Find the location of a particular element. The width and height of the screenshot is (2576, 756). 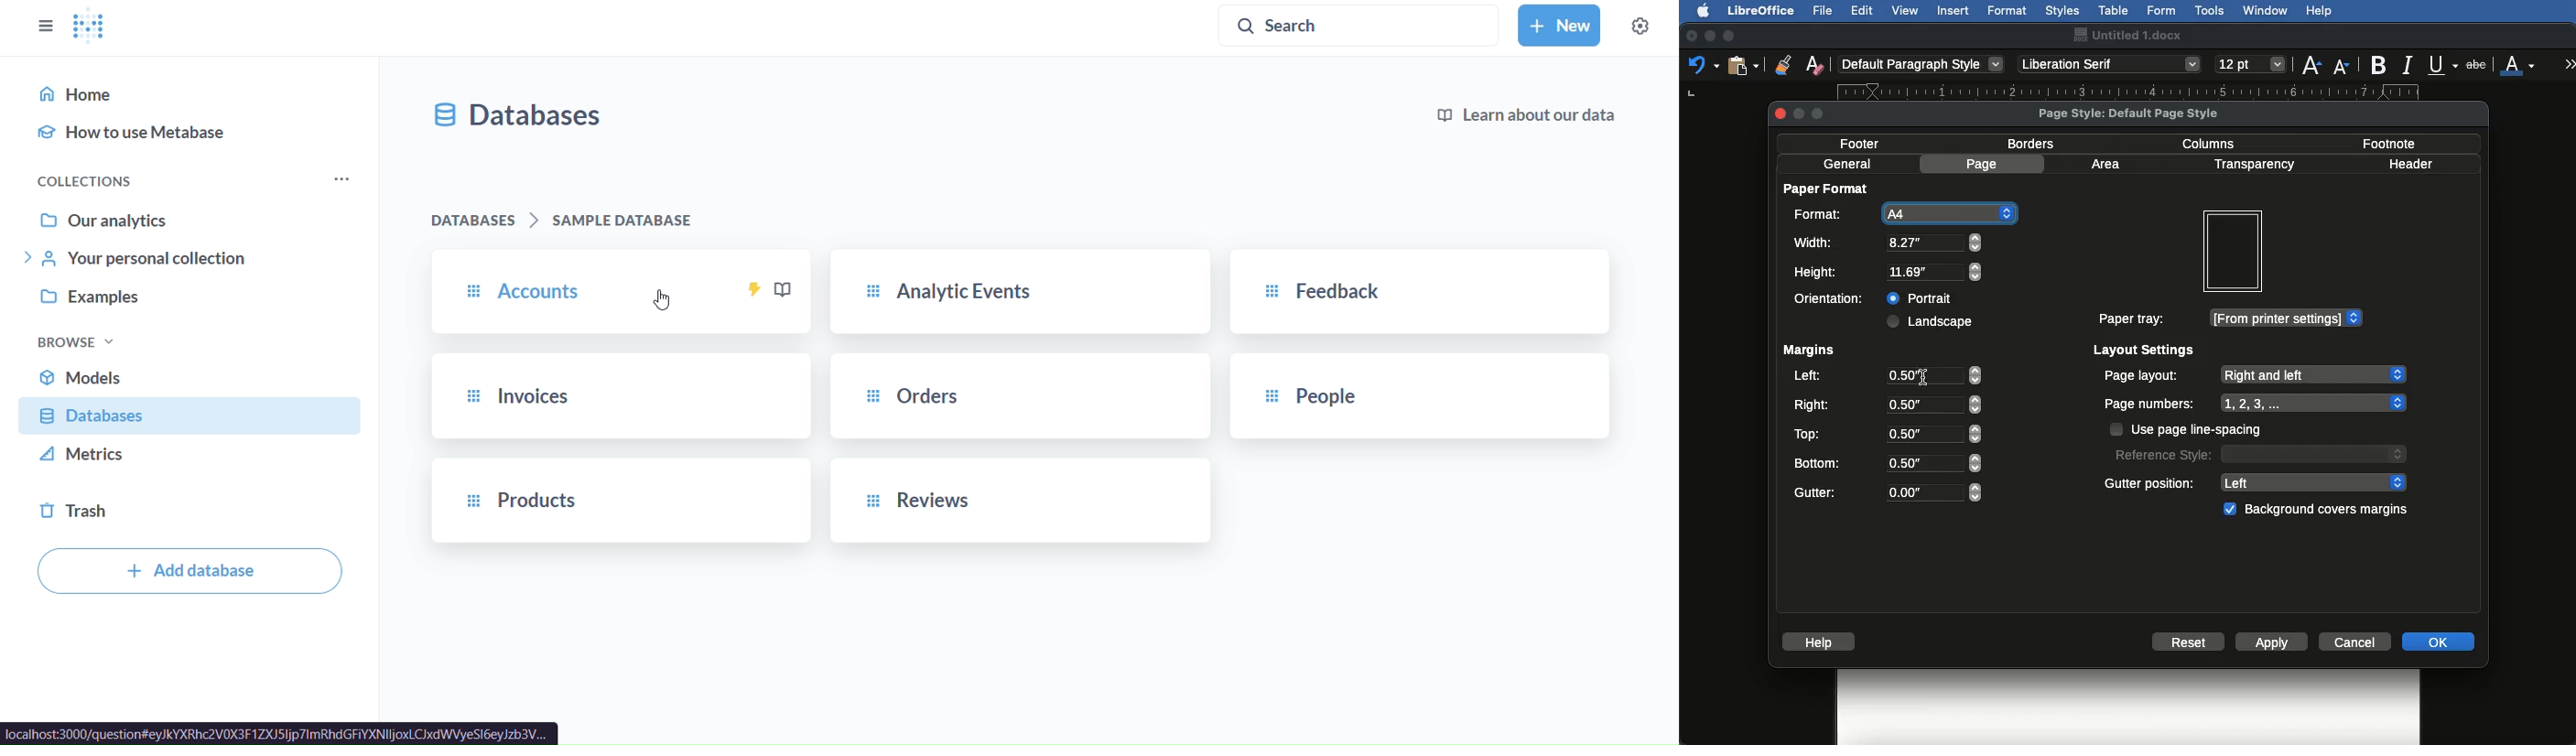

Paper tray is located at coordinates (2229, 319).